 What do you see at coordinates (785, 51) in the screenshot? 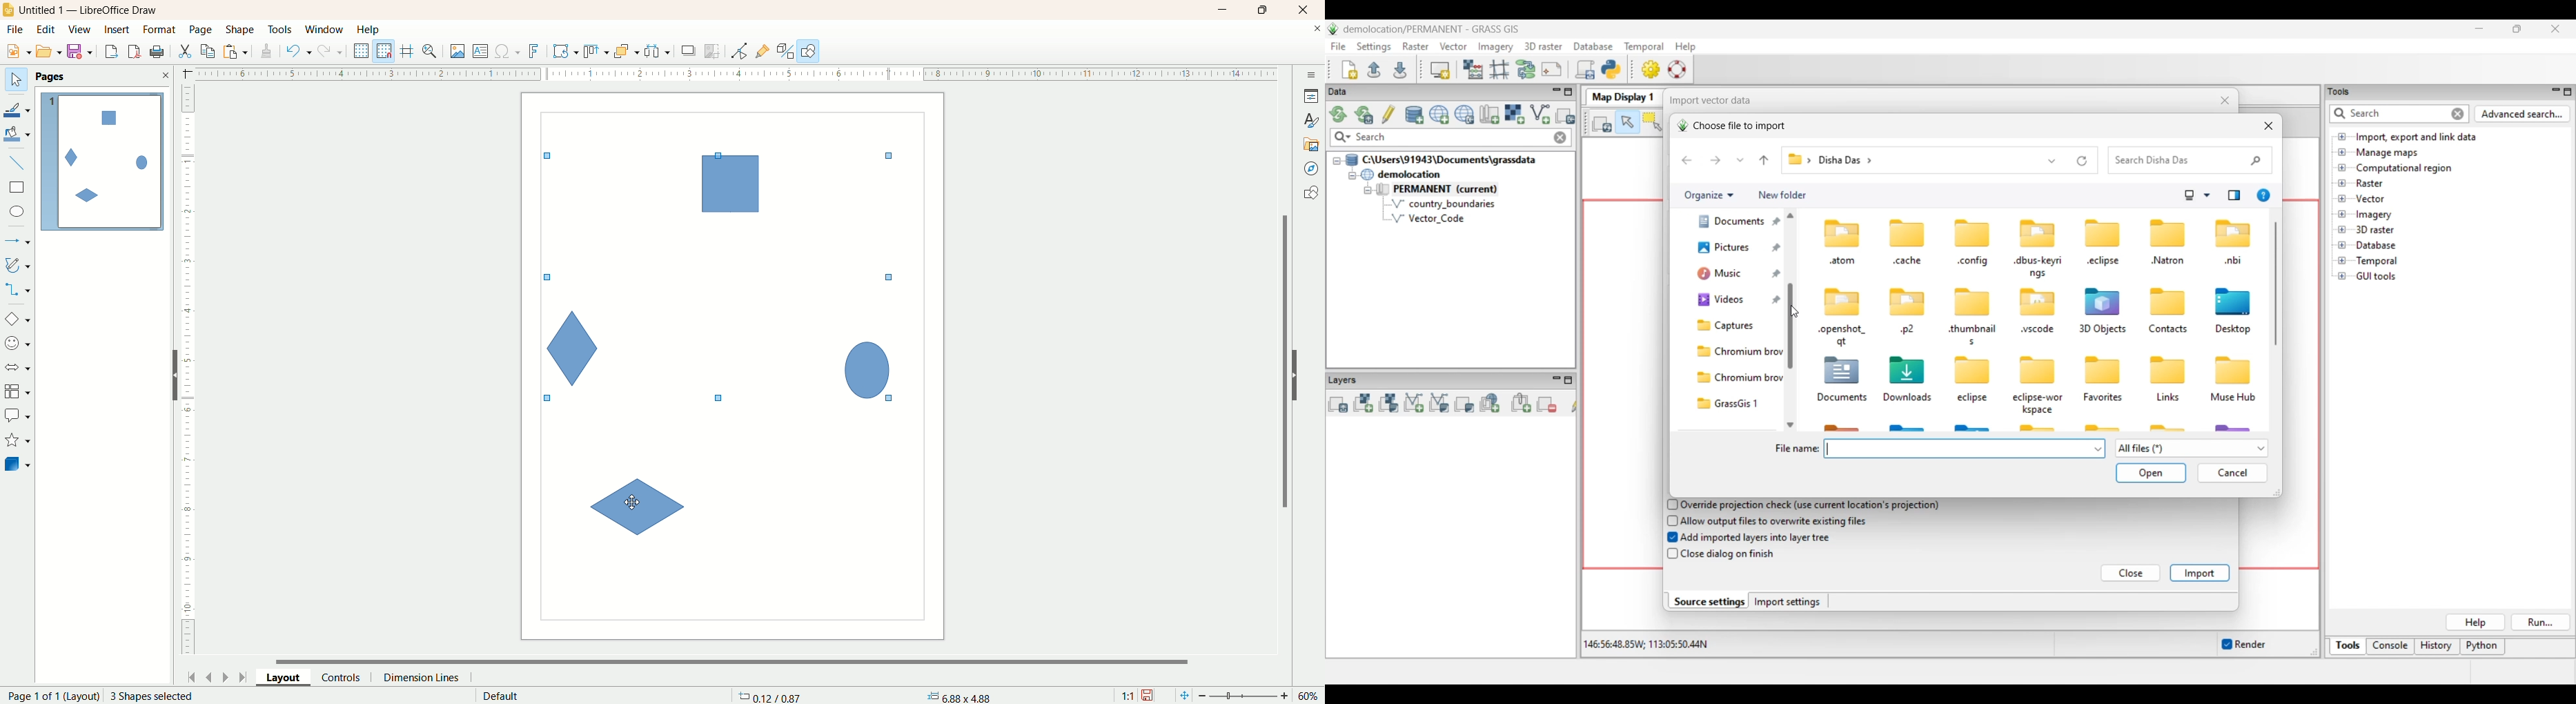
I see `toggle extrusion` at bounding box center [785, 51].